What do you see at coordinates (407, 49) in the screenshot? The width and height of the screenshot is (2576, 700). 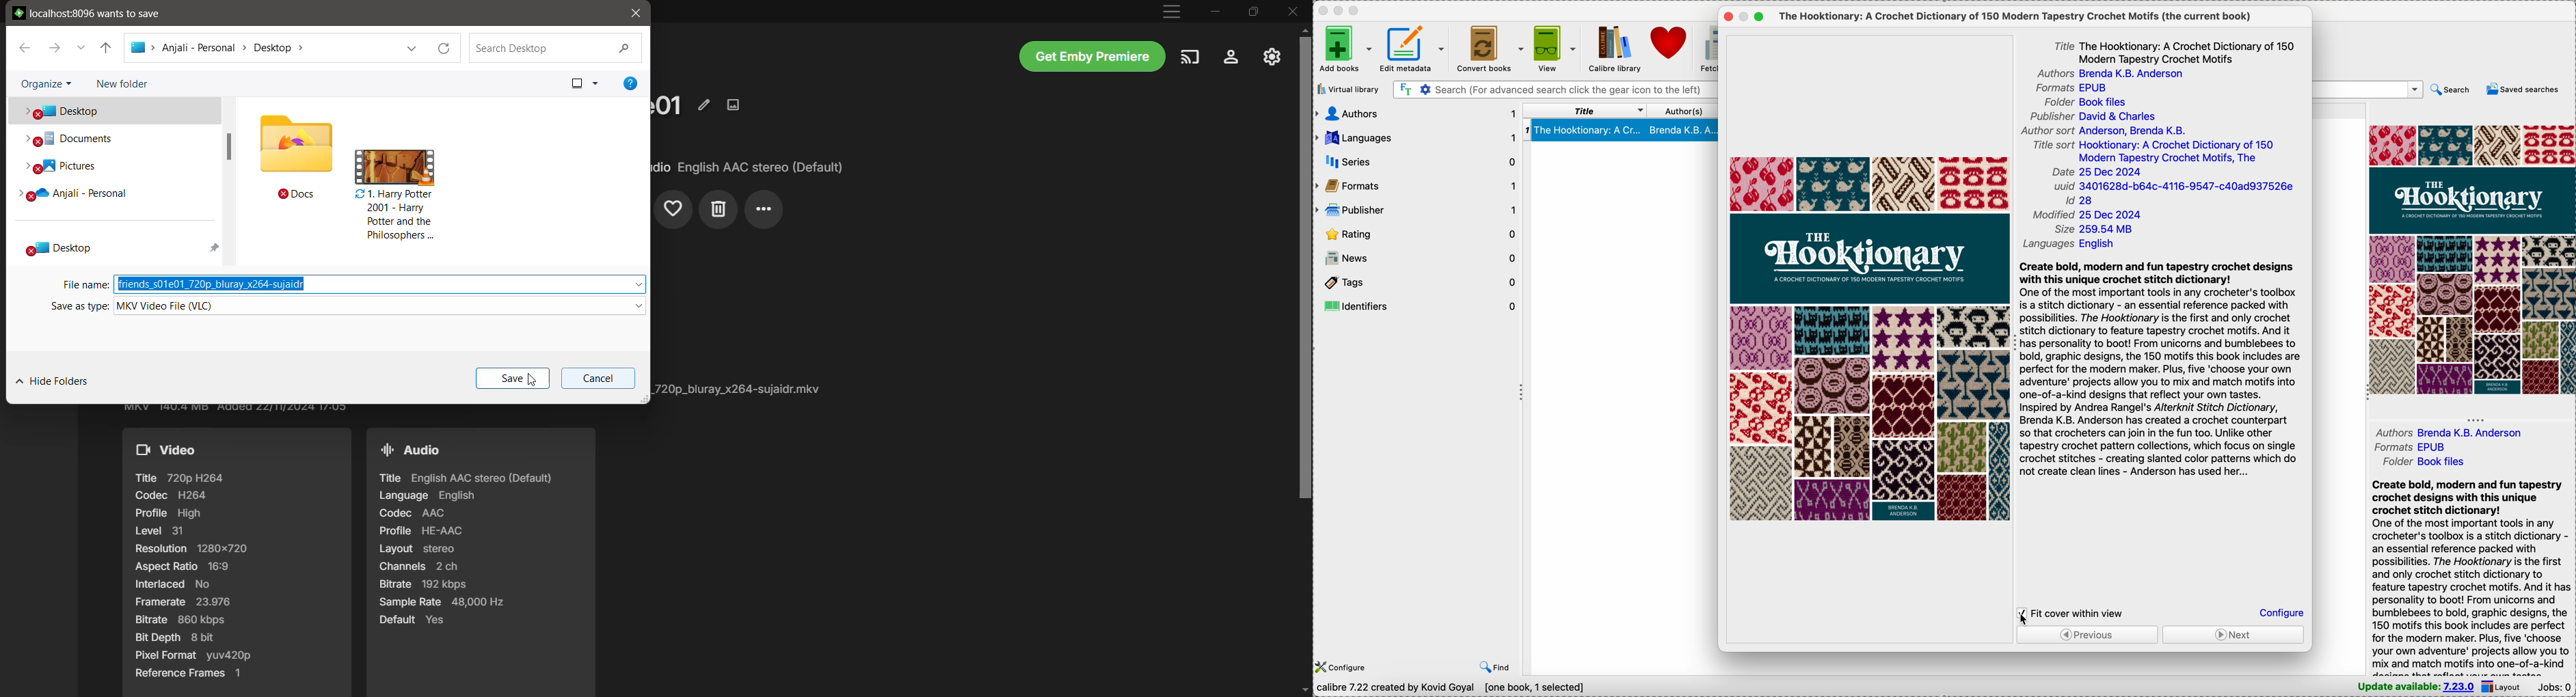 I see `Previous Locations` at bounding box center [407, 49].